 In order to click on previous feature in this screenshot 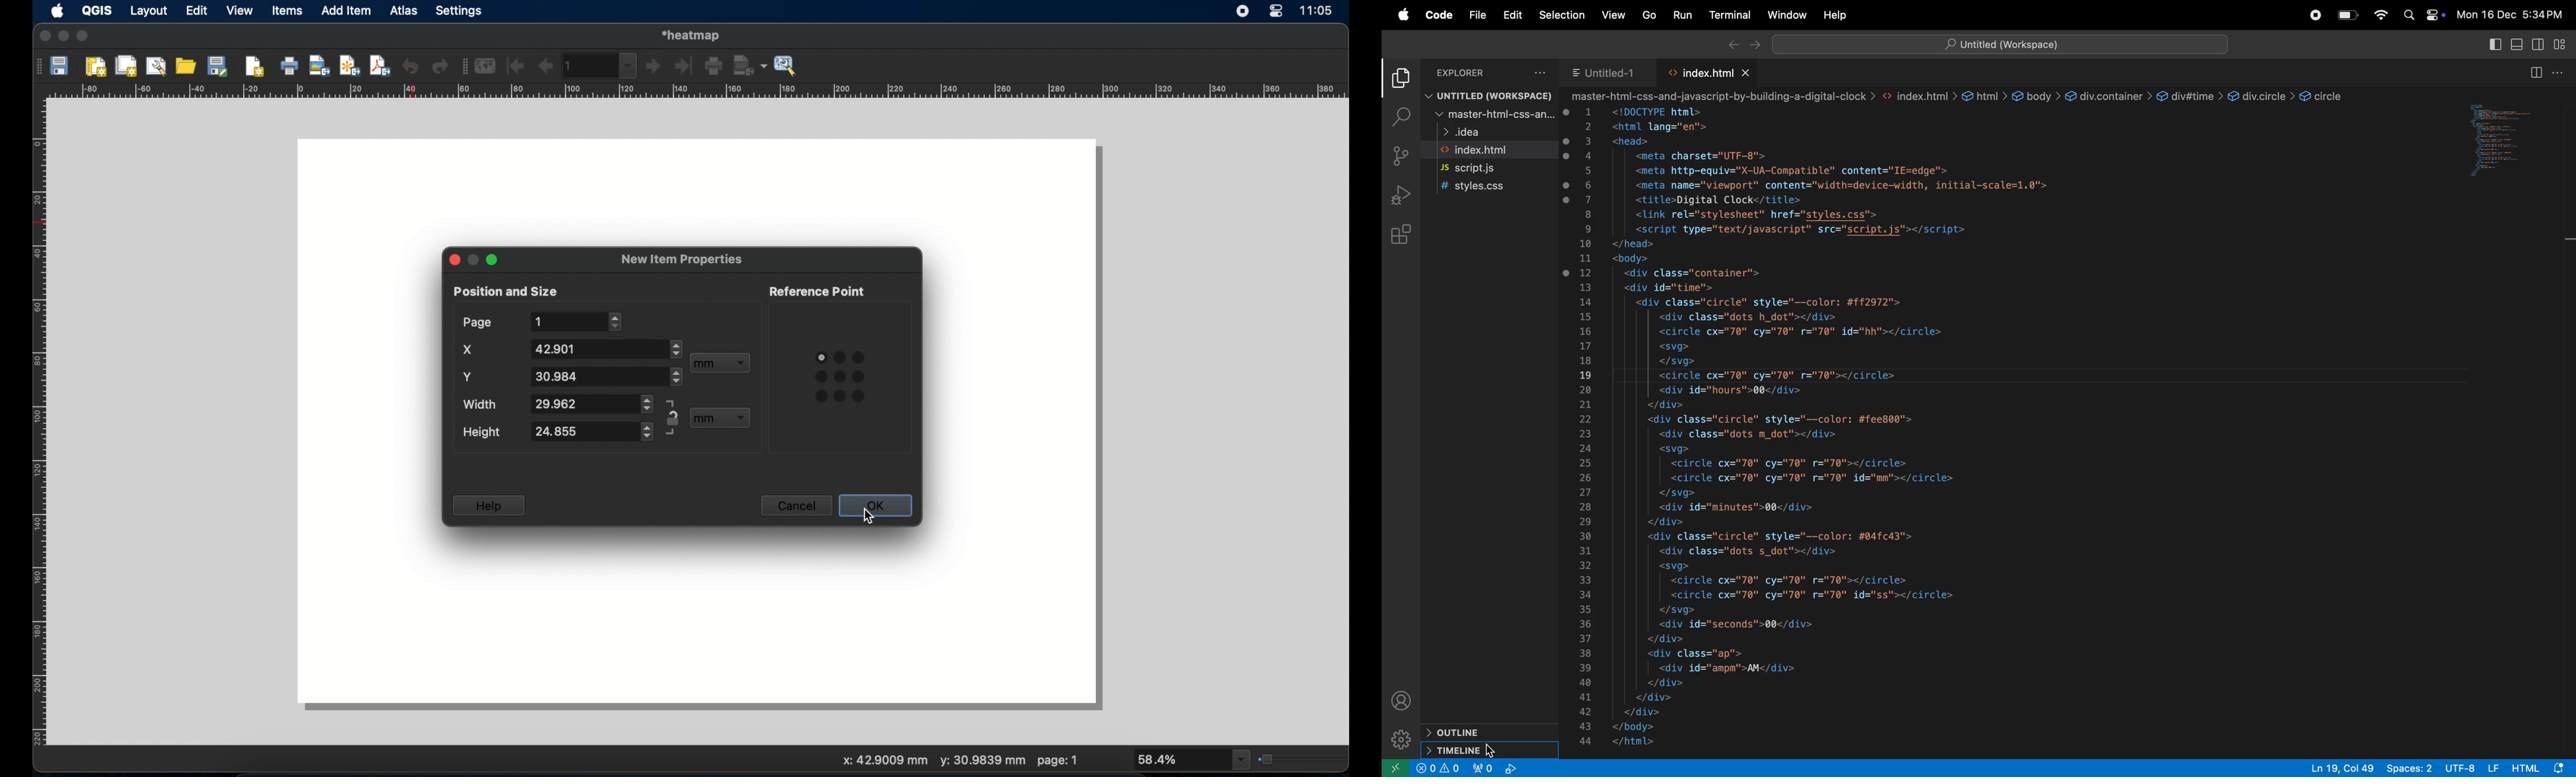, I will do `click(545, 66)`.